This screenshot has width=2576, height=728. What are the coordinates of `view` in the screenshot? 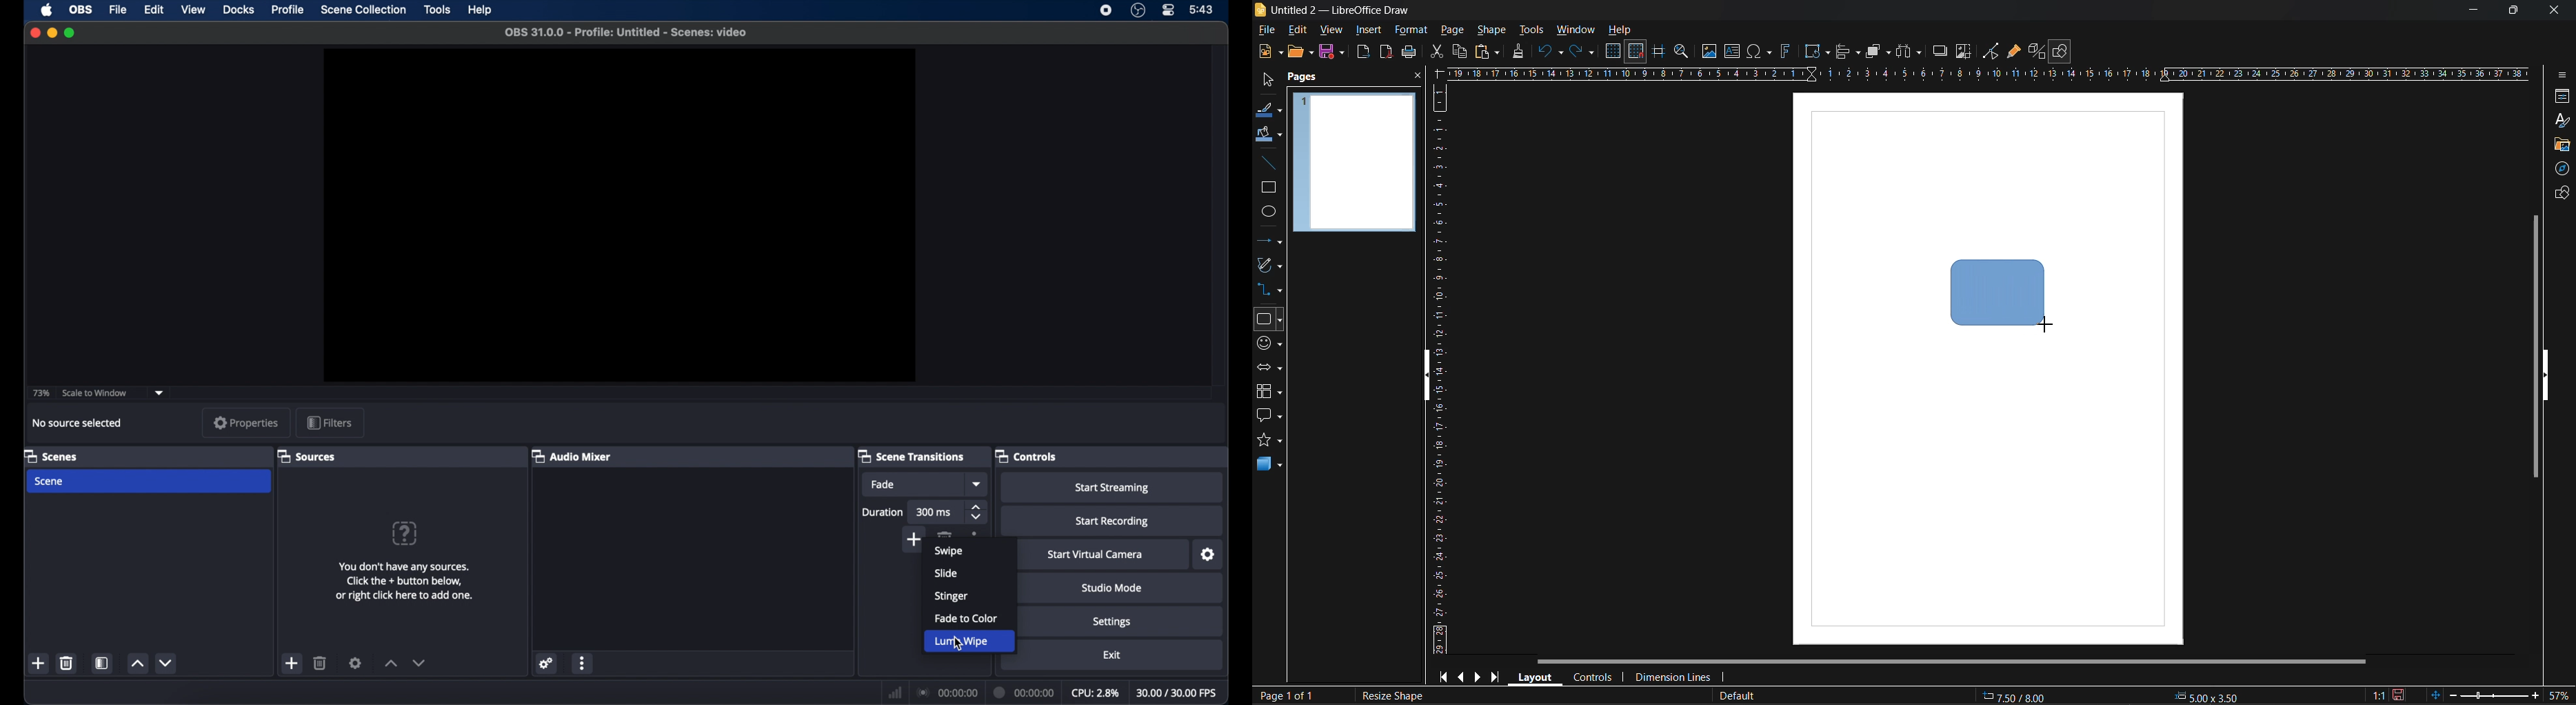 It's located at (192, 9).